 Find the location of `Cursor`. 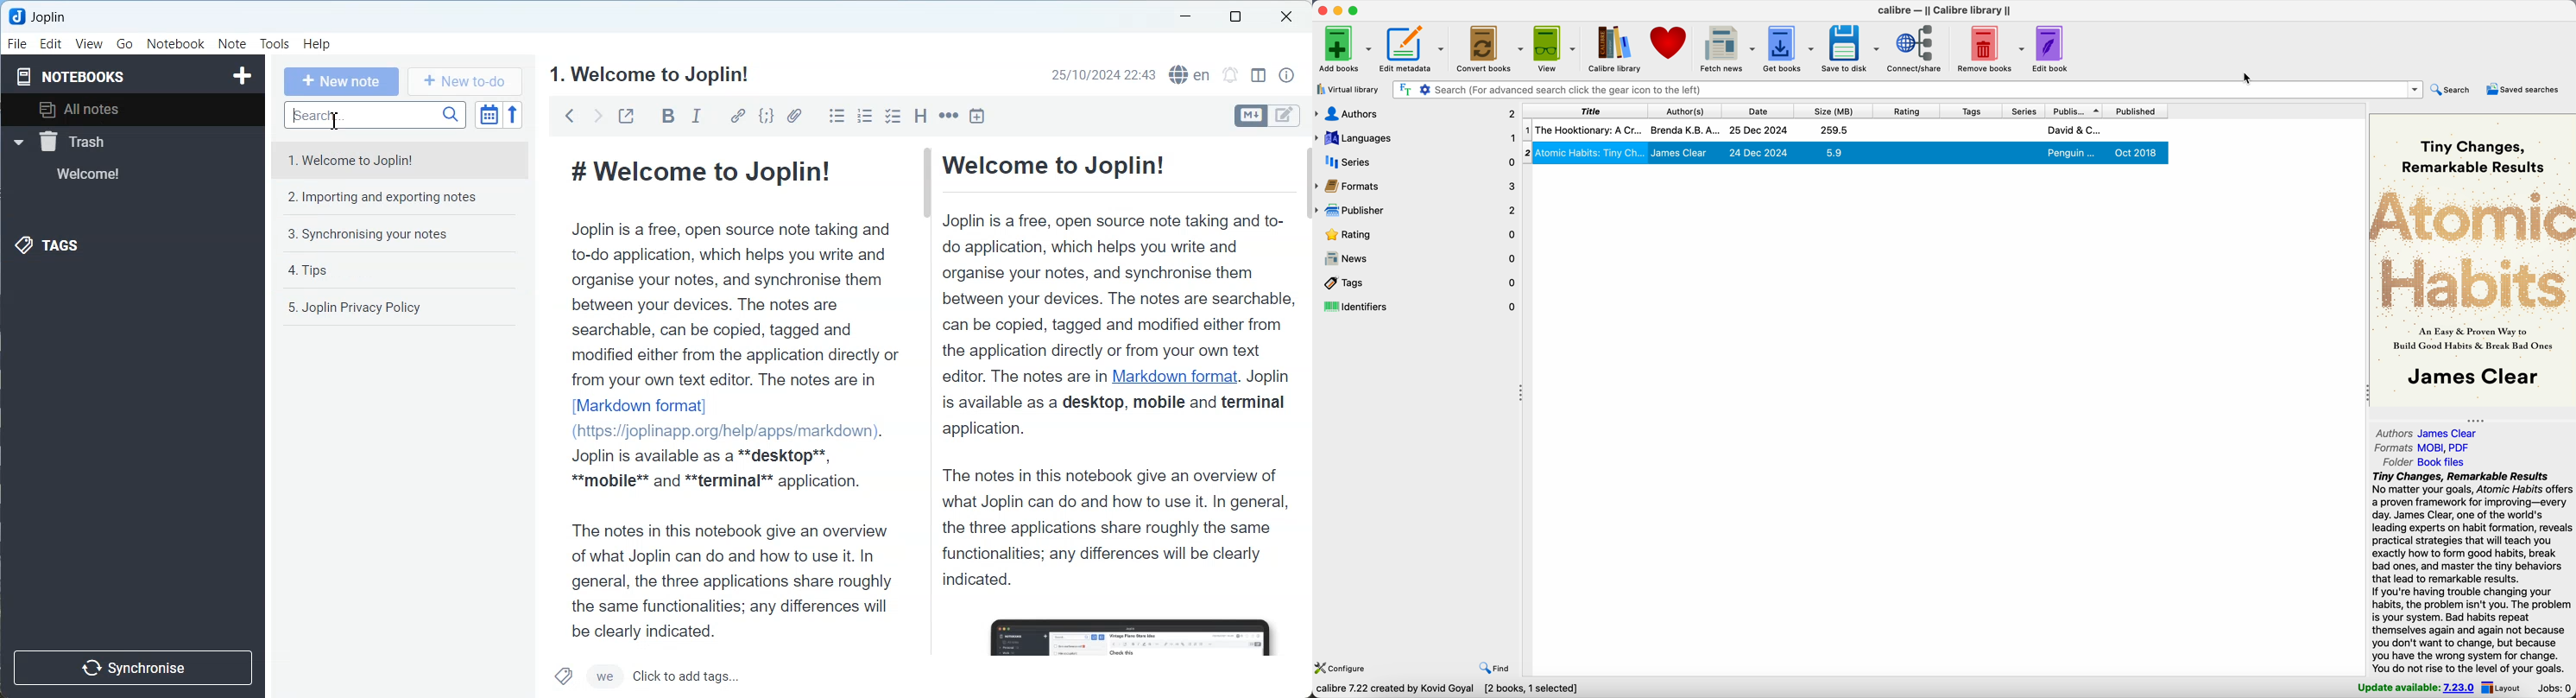

Cursor is located at coordinates (335, 122).